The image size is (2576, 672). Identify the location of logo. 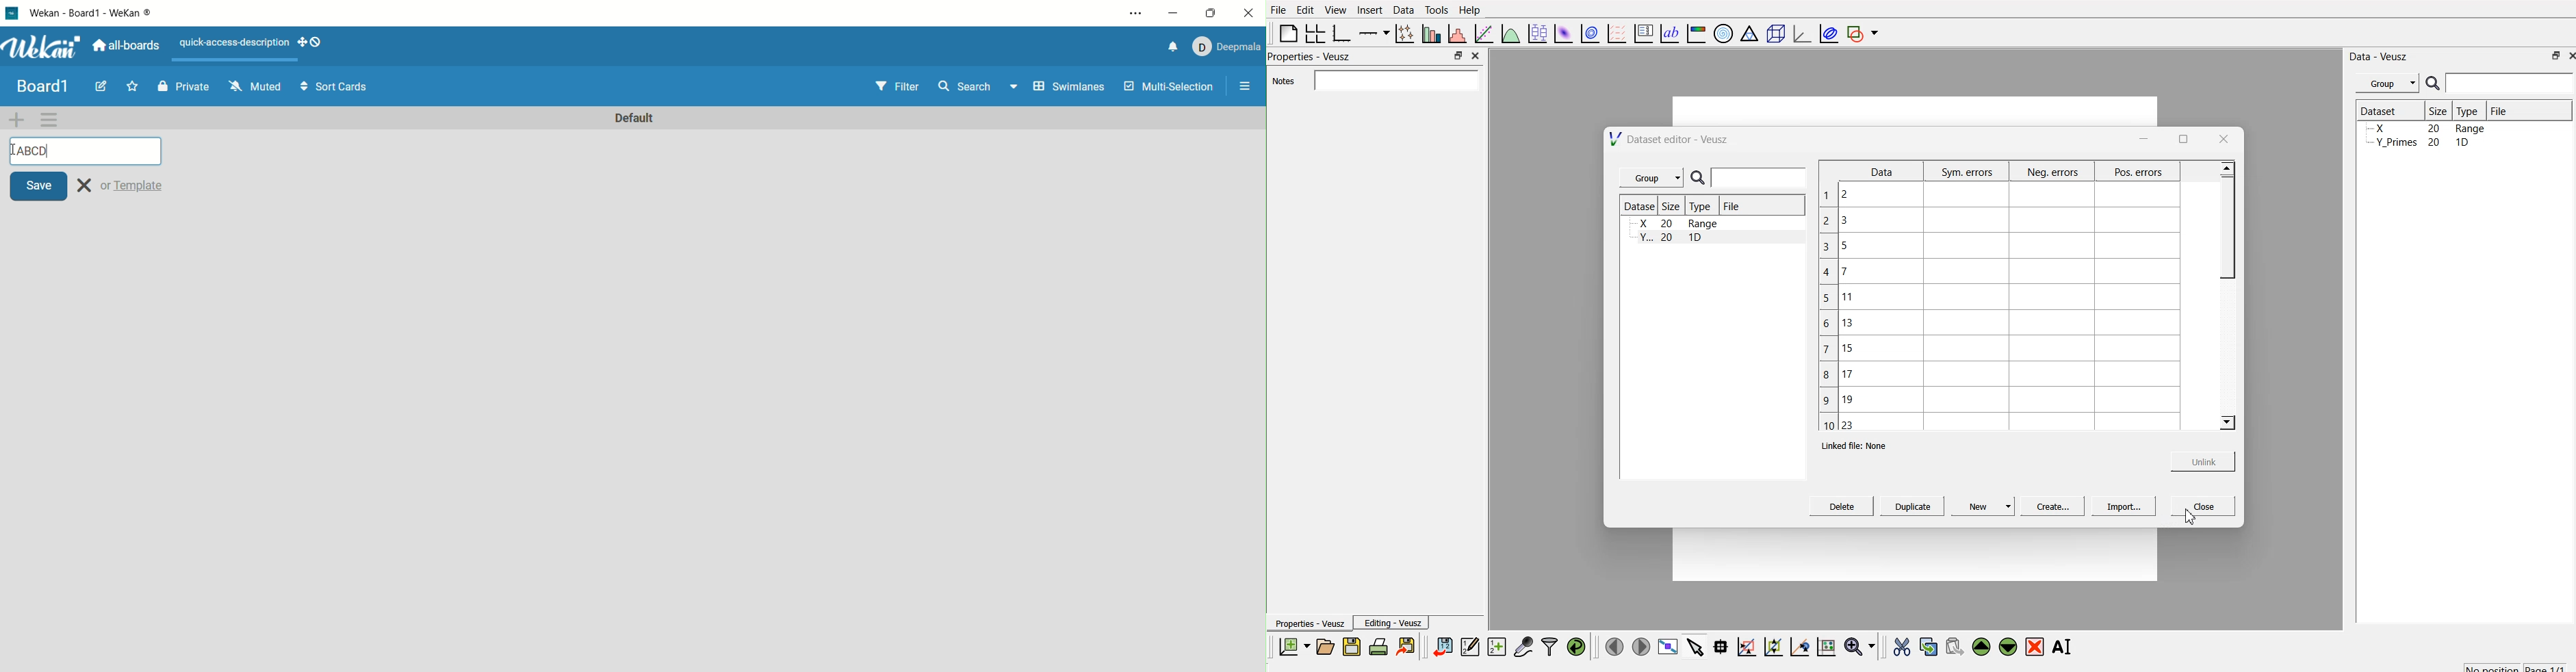
(10, 15).